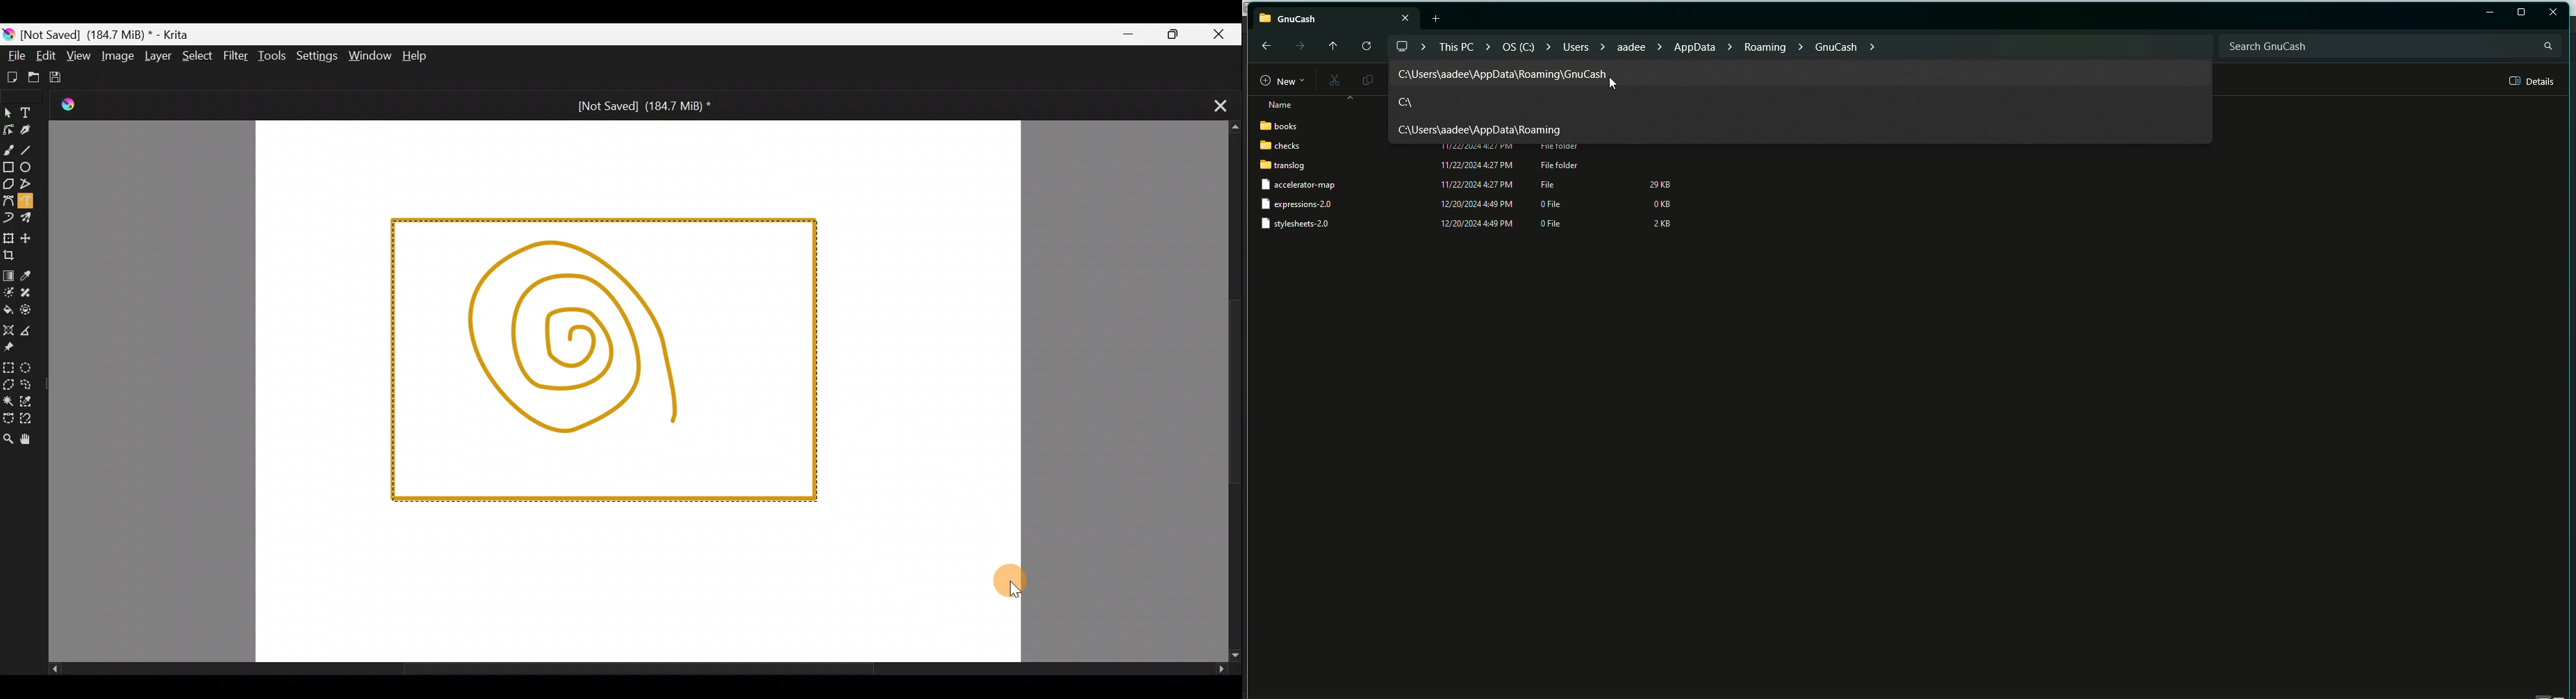  Describe the element at coordinates (8, 293) in the screenshot. I see `Colourise mask tool` at that location.